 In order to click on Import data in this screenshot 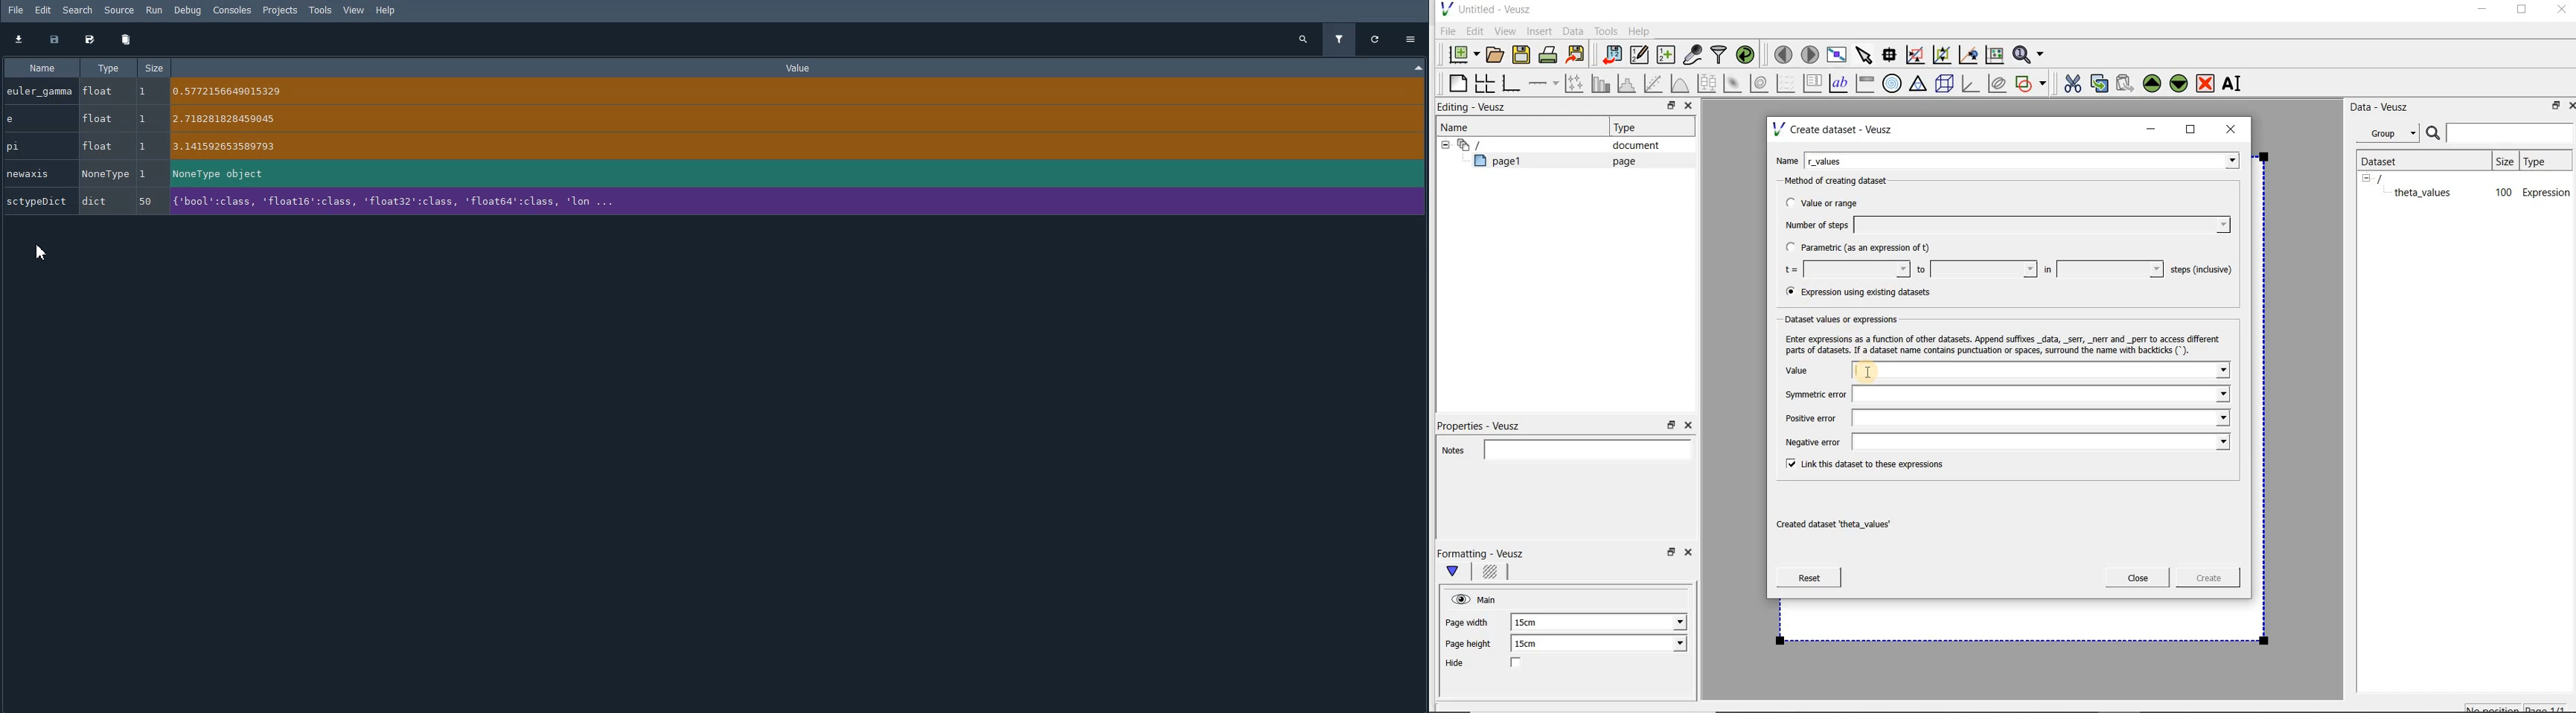, I will do `click(19, 39)`.